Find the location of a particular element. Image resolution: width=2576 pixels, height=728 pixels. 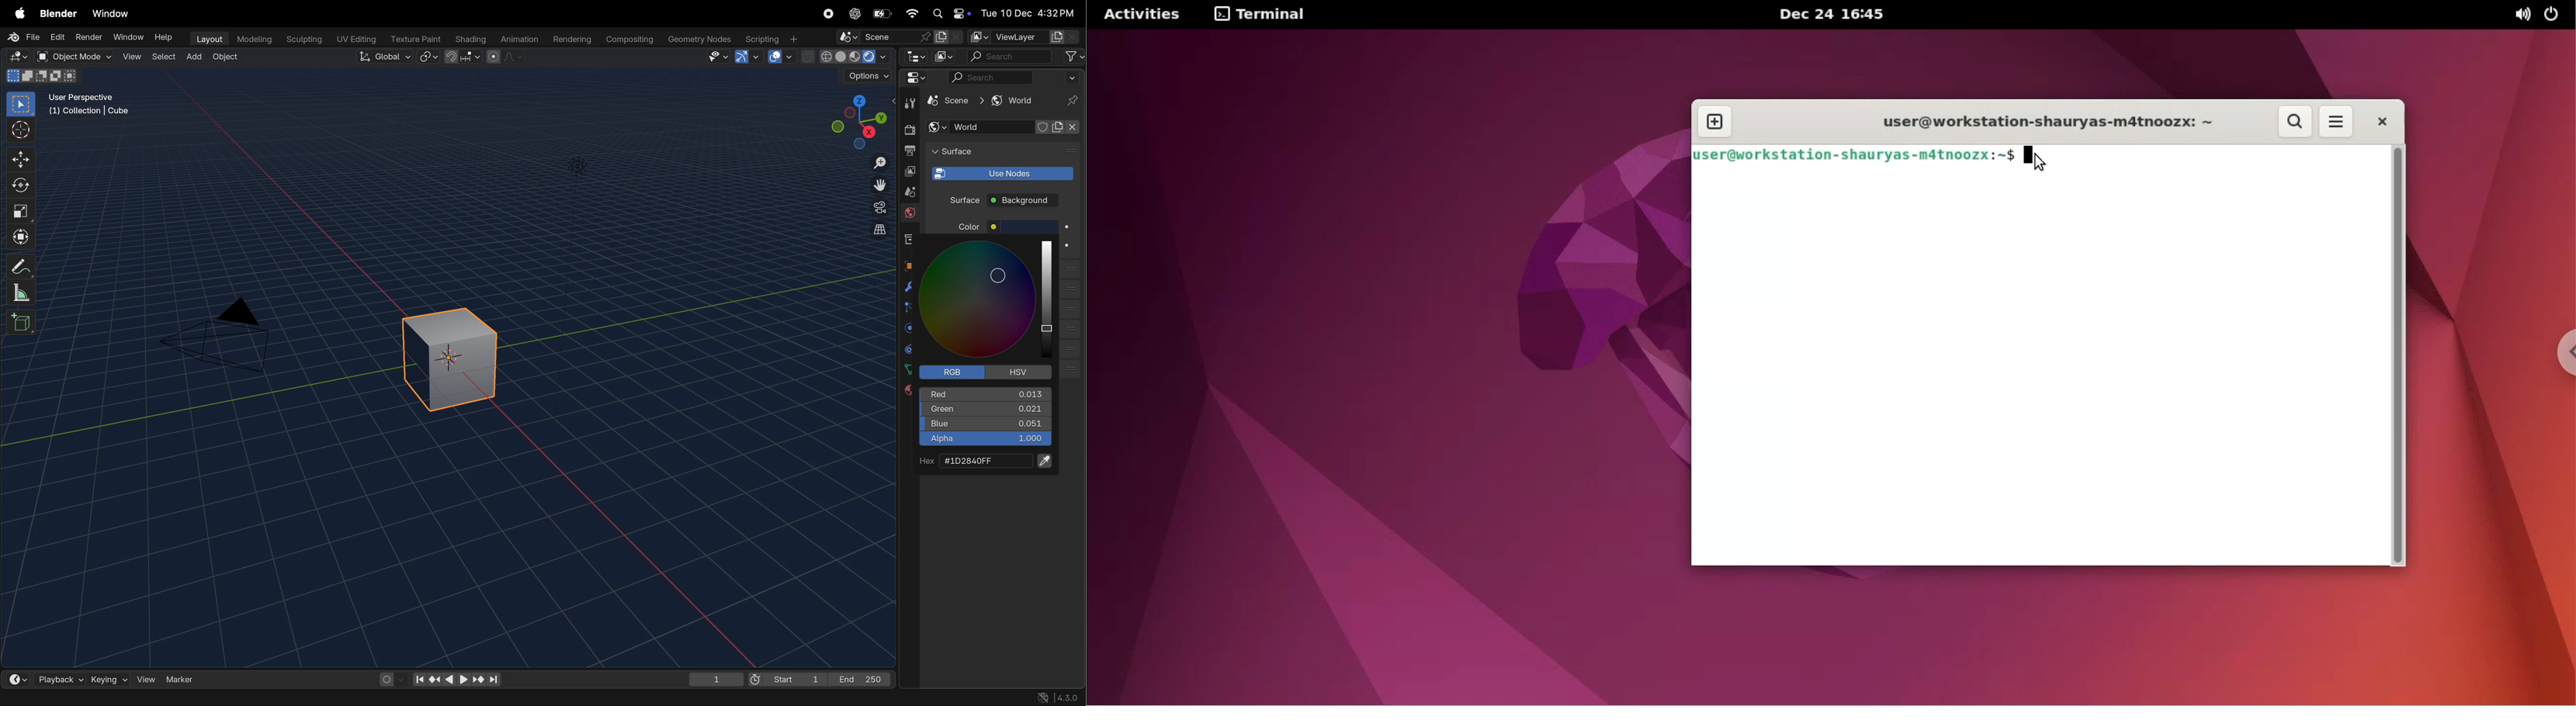

3d cube is located at coordinates (456, 355).